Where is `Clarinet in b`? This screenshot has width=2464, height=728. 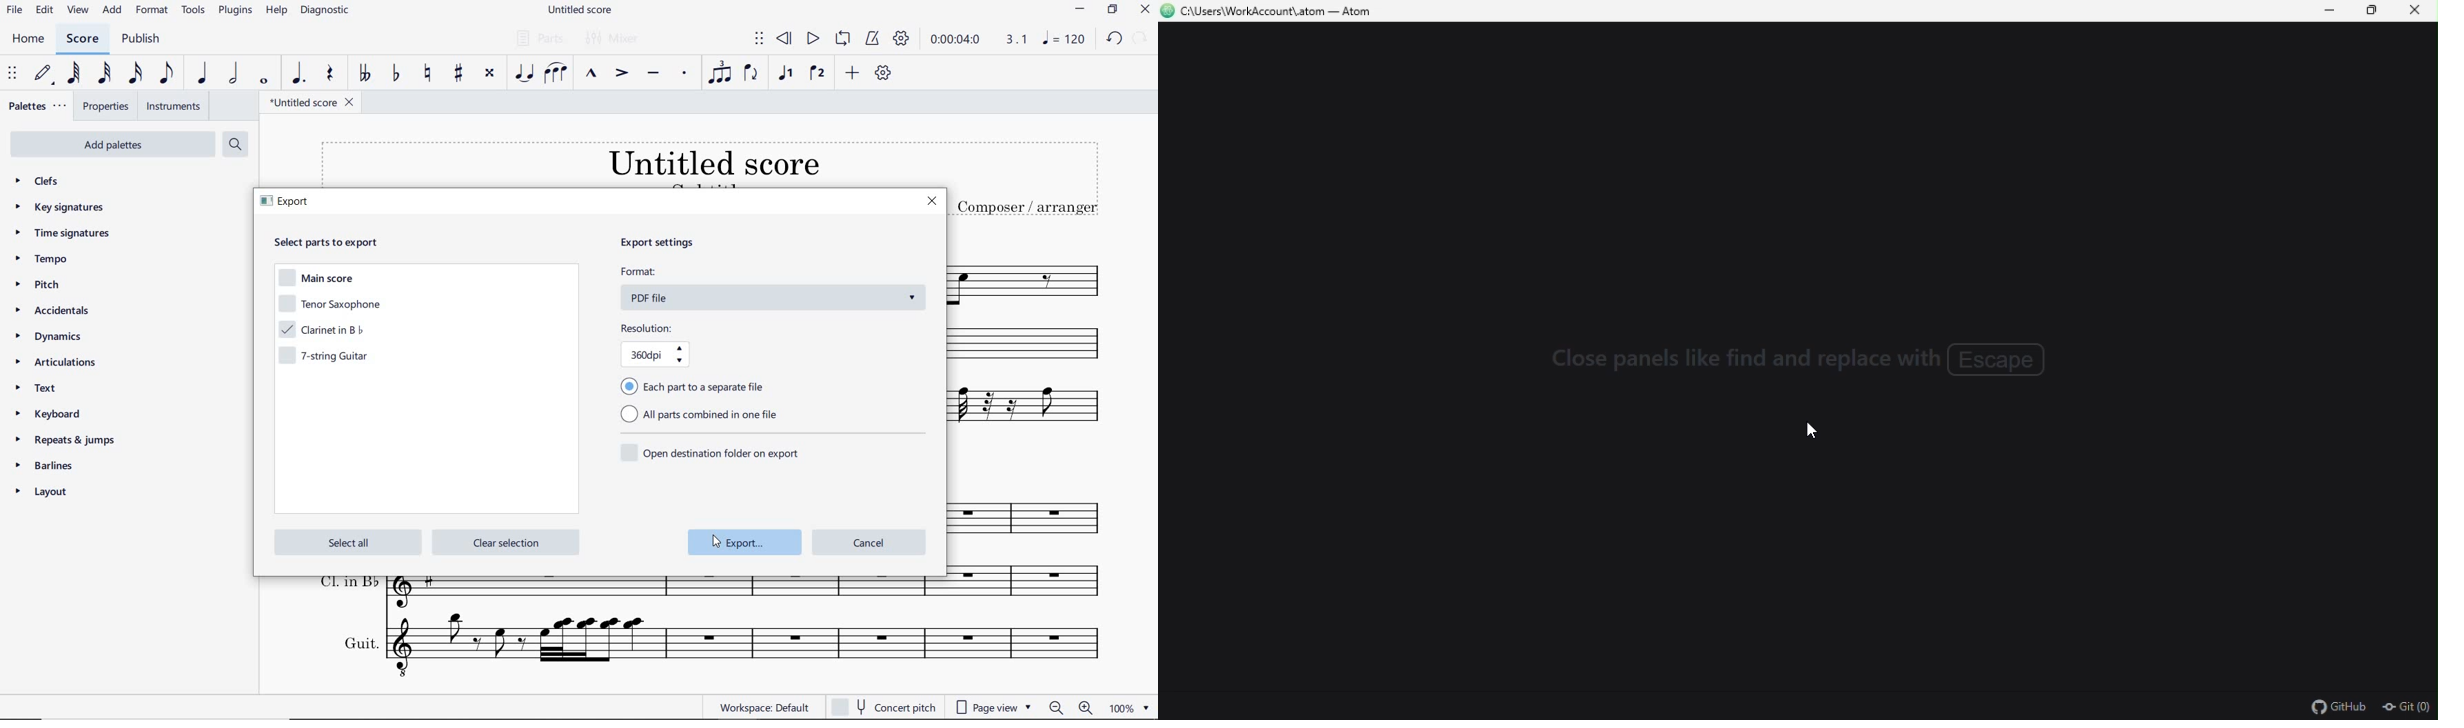
Clarinet in b is located at coordinates (1036, 345).